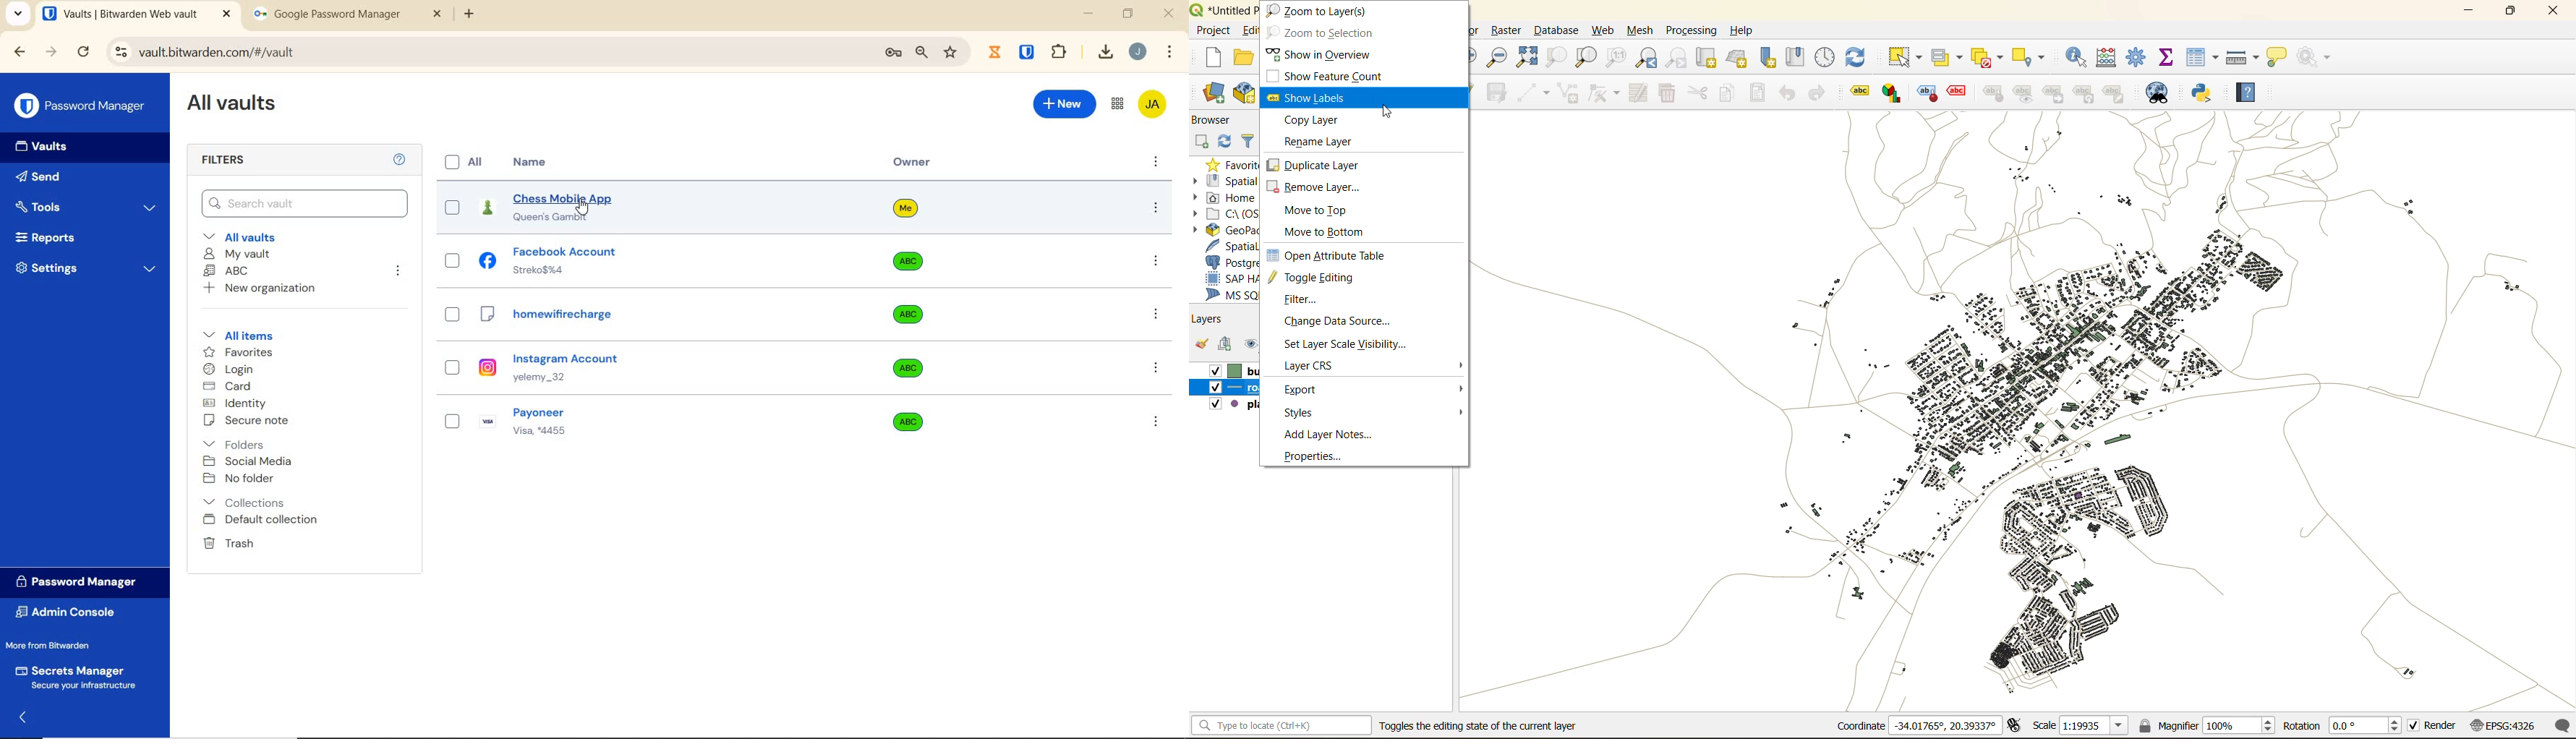 This screenshot has width=2576, height=756. I want to click on refresh, so click(1860, 57).